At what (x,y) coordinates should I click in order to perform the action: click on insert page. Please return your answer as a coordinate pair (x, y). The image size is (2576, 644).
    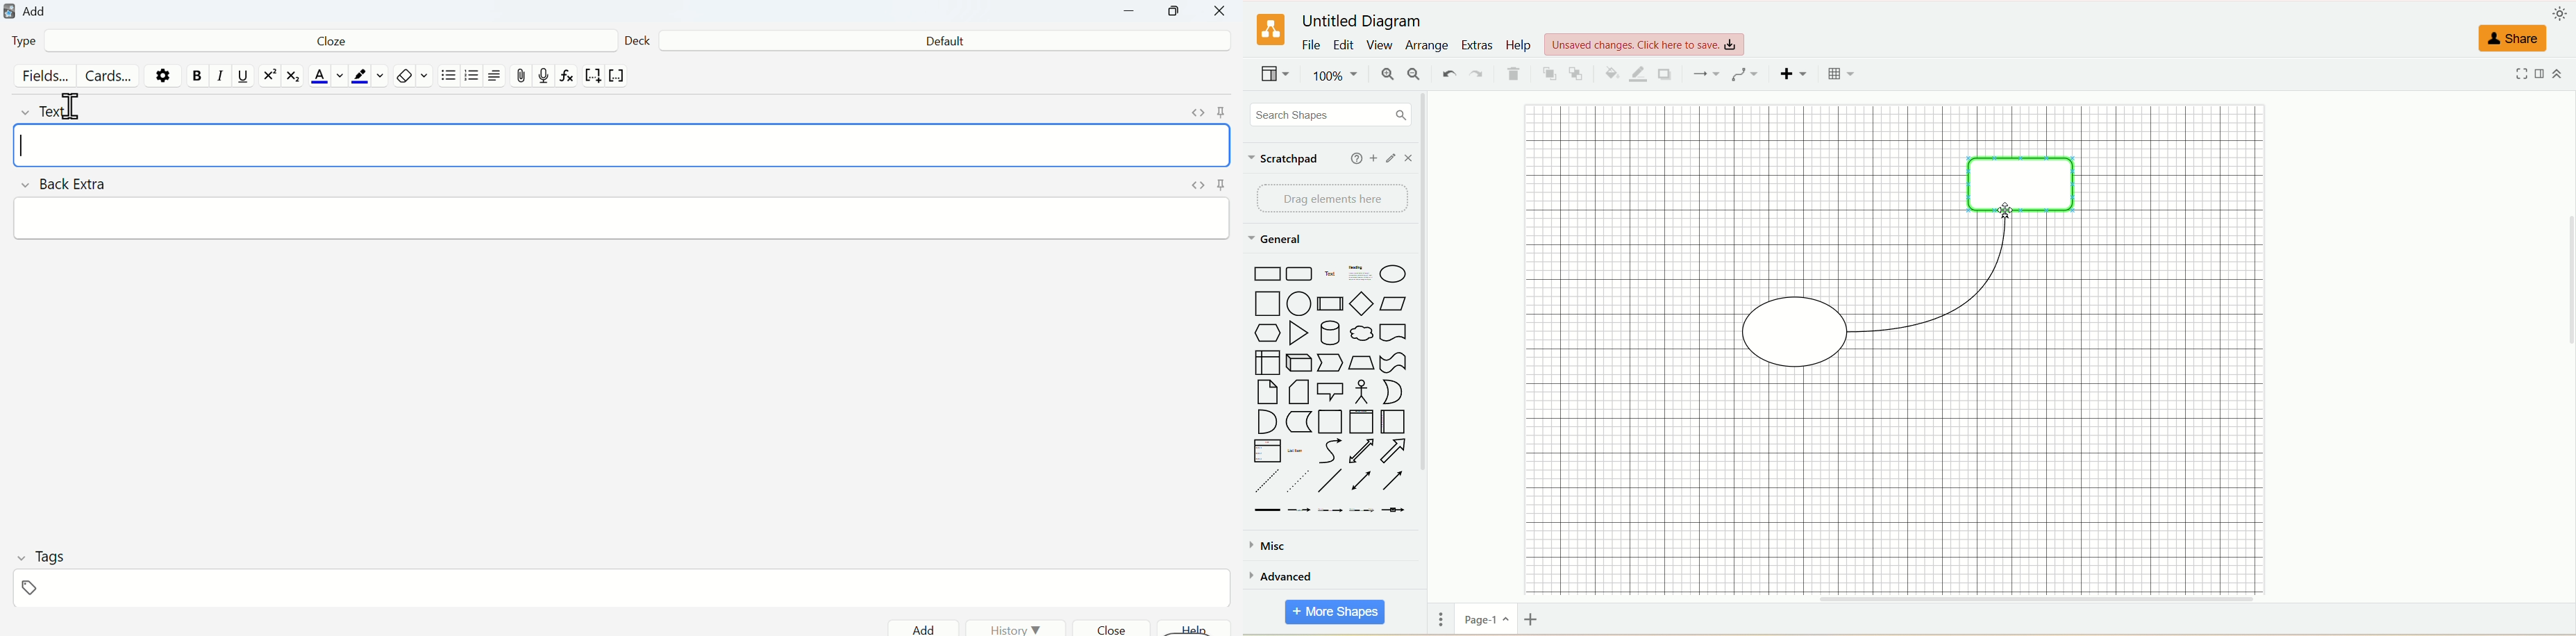
    Looking at the image, I should click on (1536, 621).